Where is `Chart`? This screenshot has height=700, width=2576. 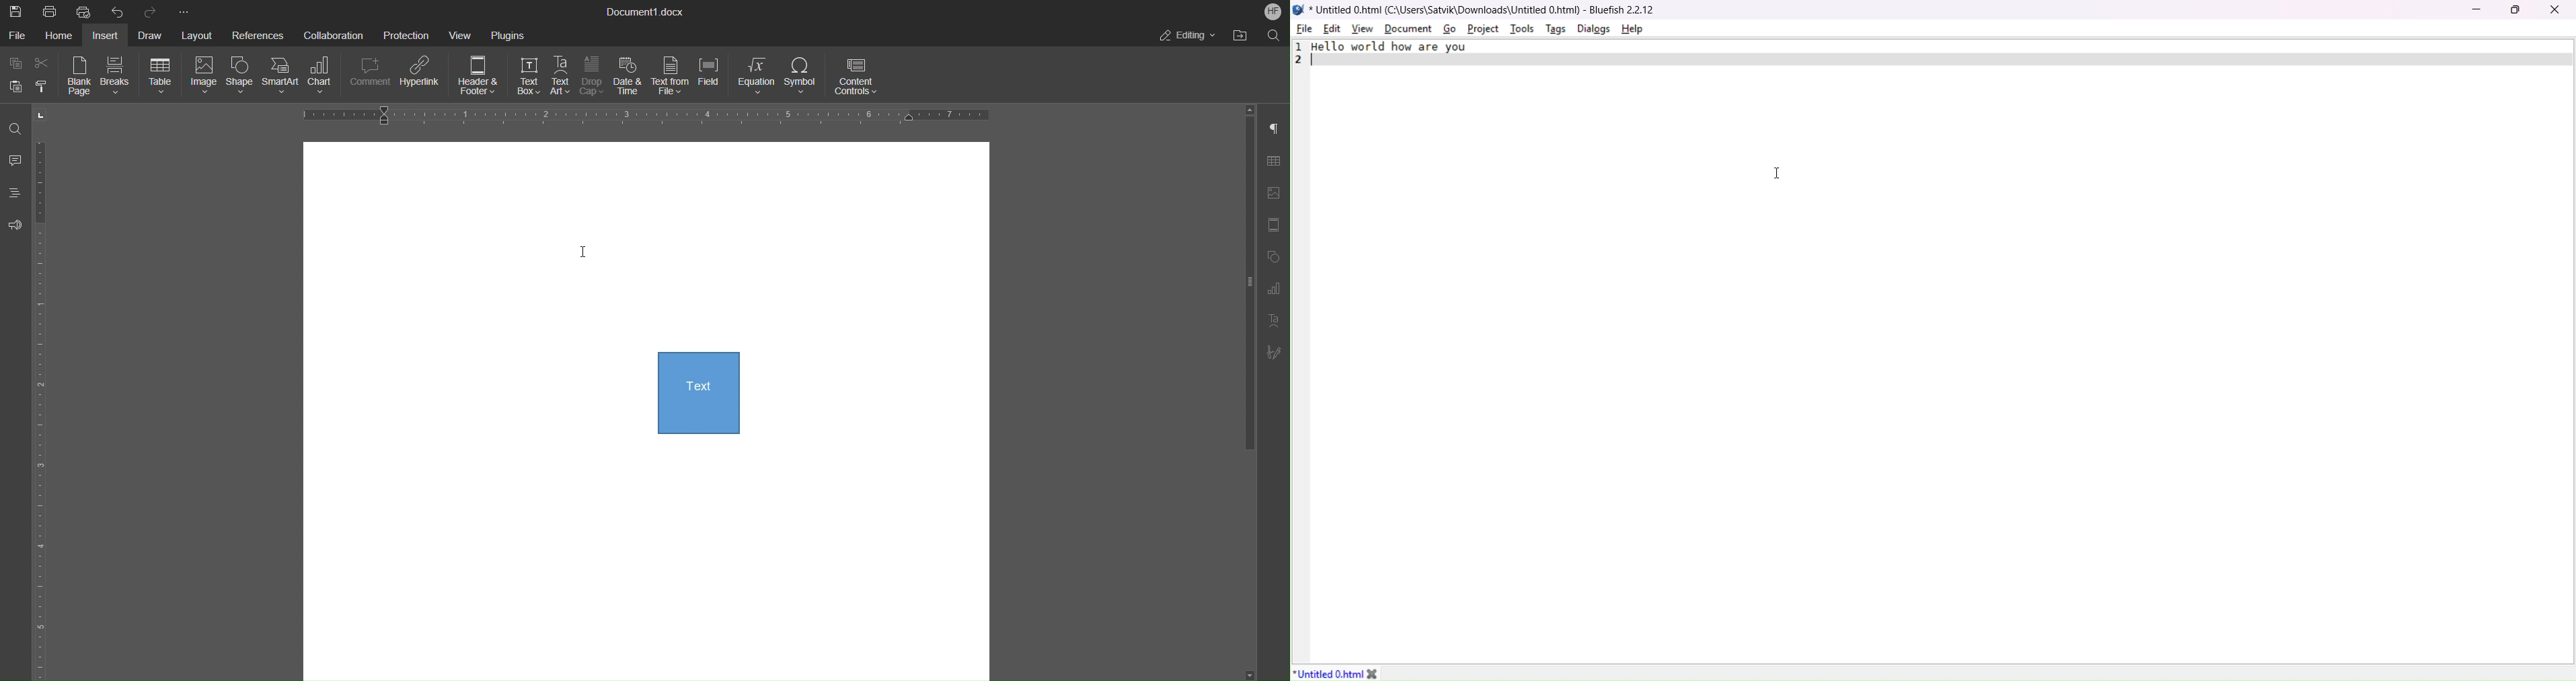
Chart is located at coordinates (326, 77).